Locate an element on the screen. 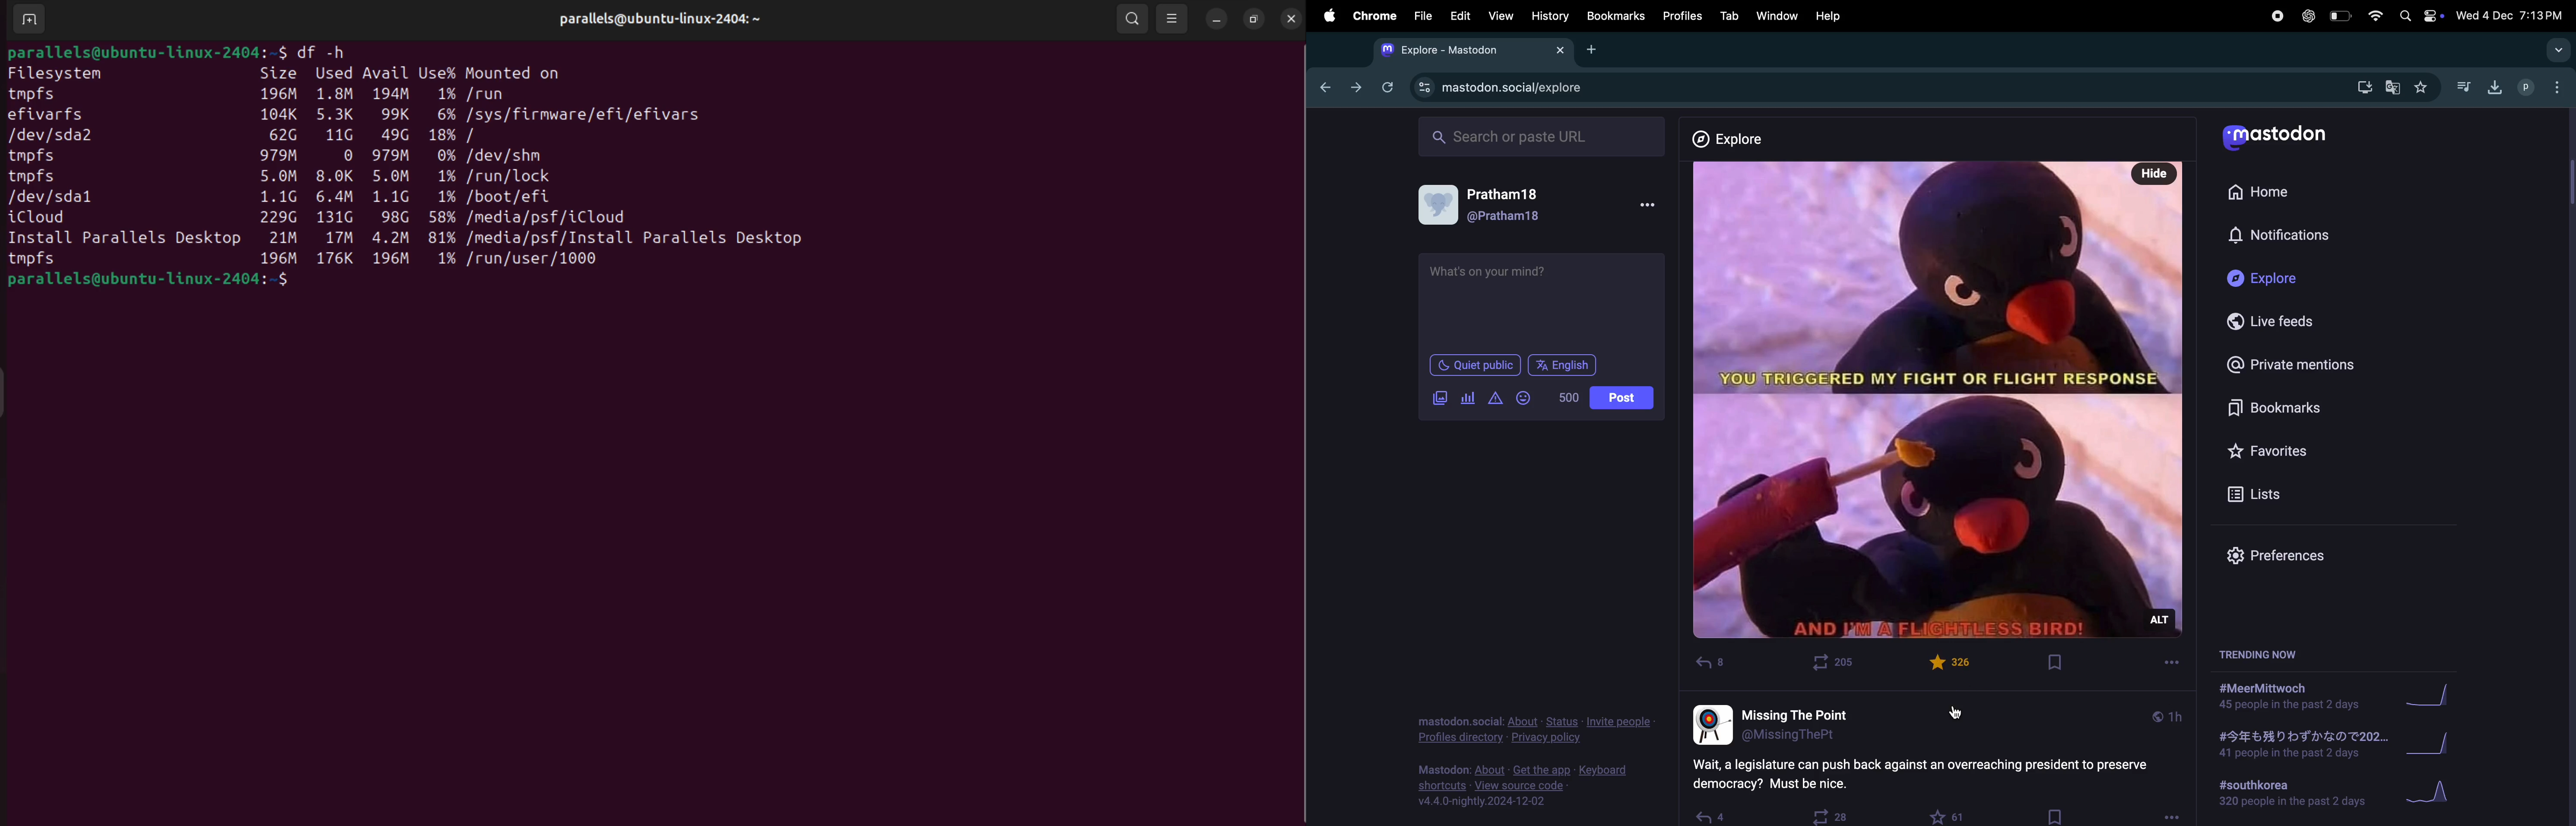 The image size is (2576, 840). lists is located at coordinates (2262, 494).